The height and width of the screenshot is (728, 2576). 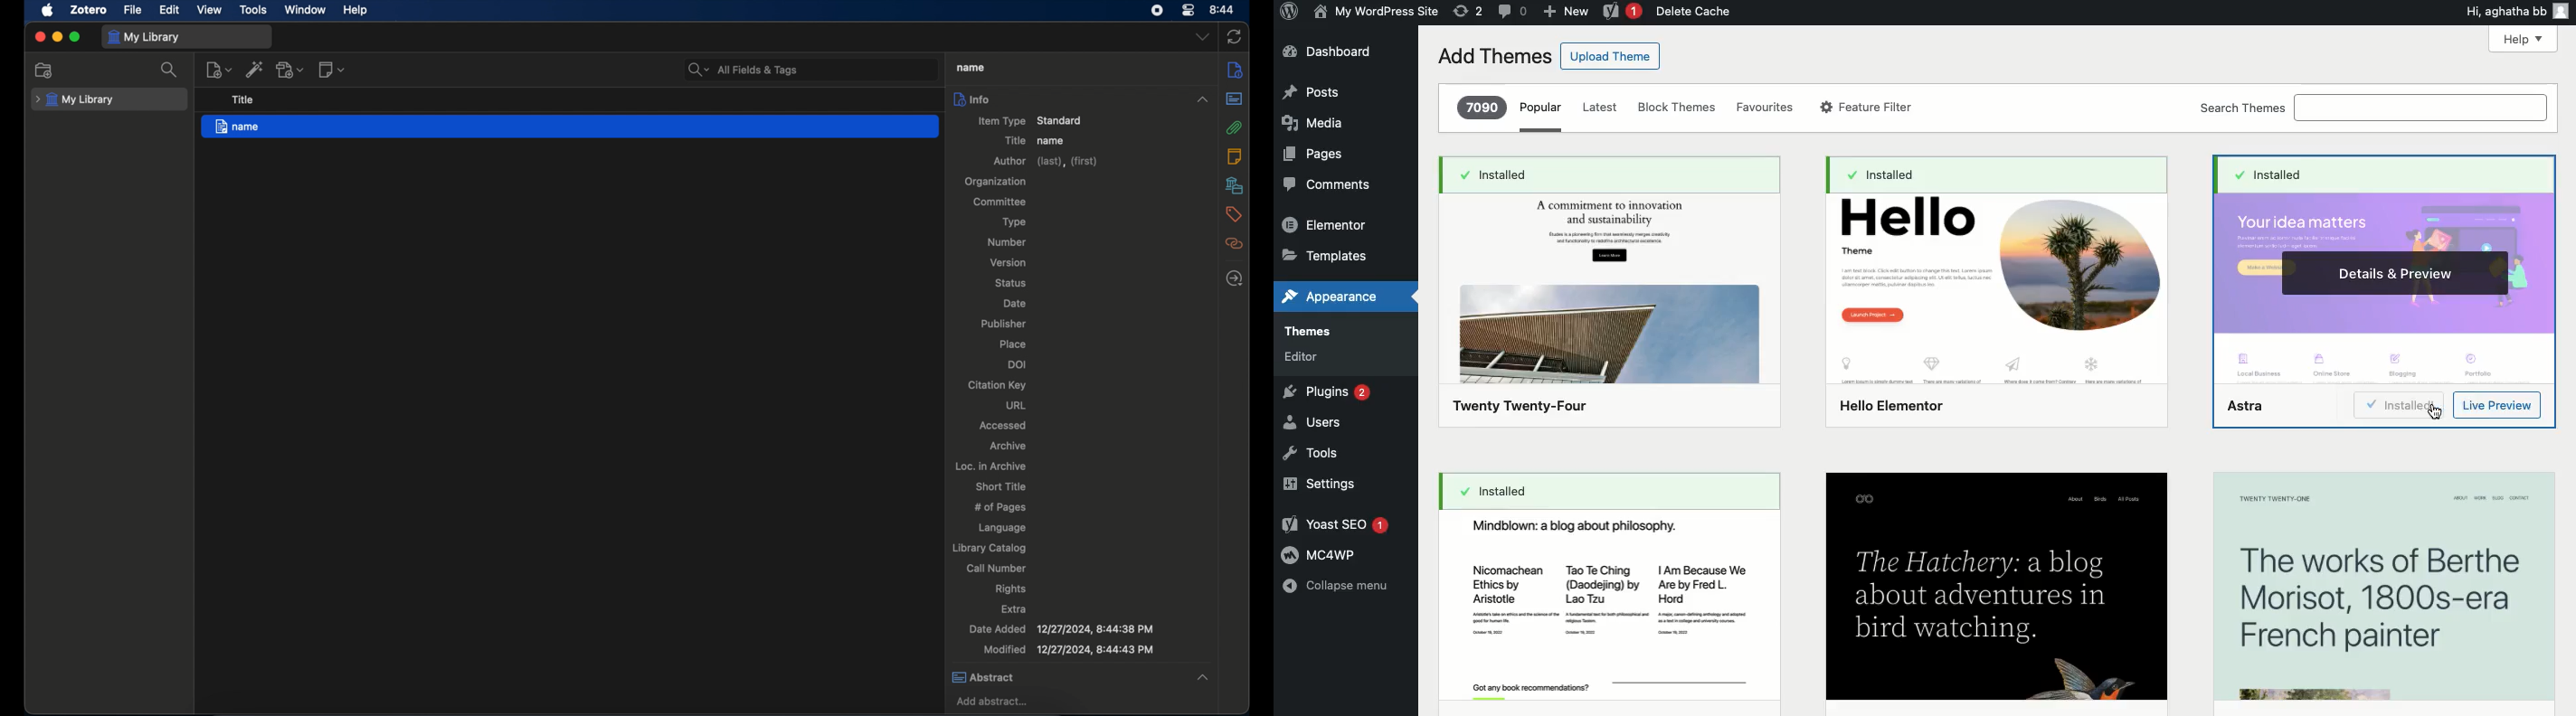 I want to click on status, so click(x=1010, y=284).